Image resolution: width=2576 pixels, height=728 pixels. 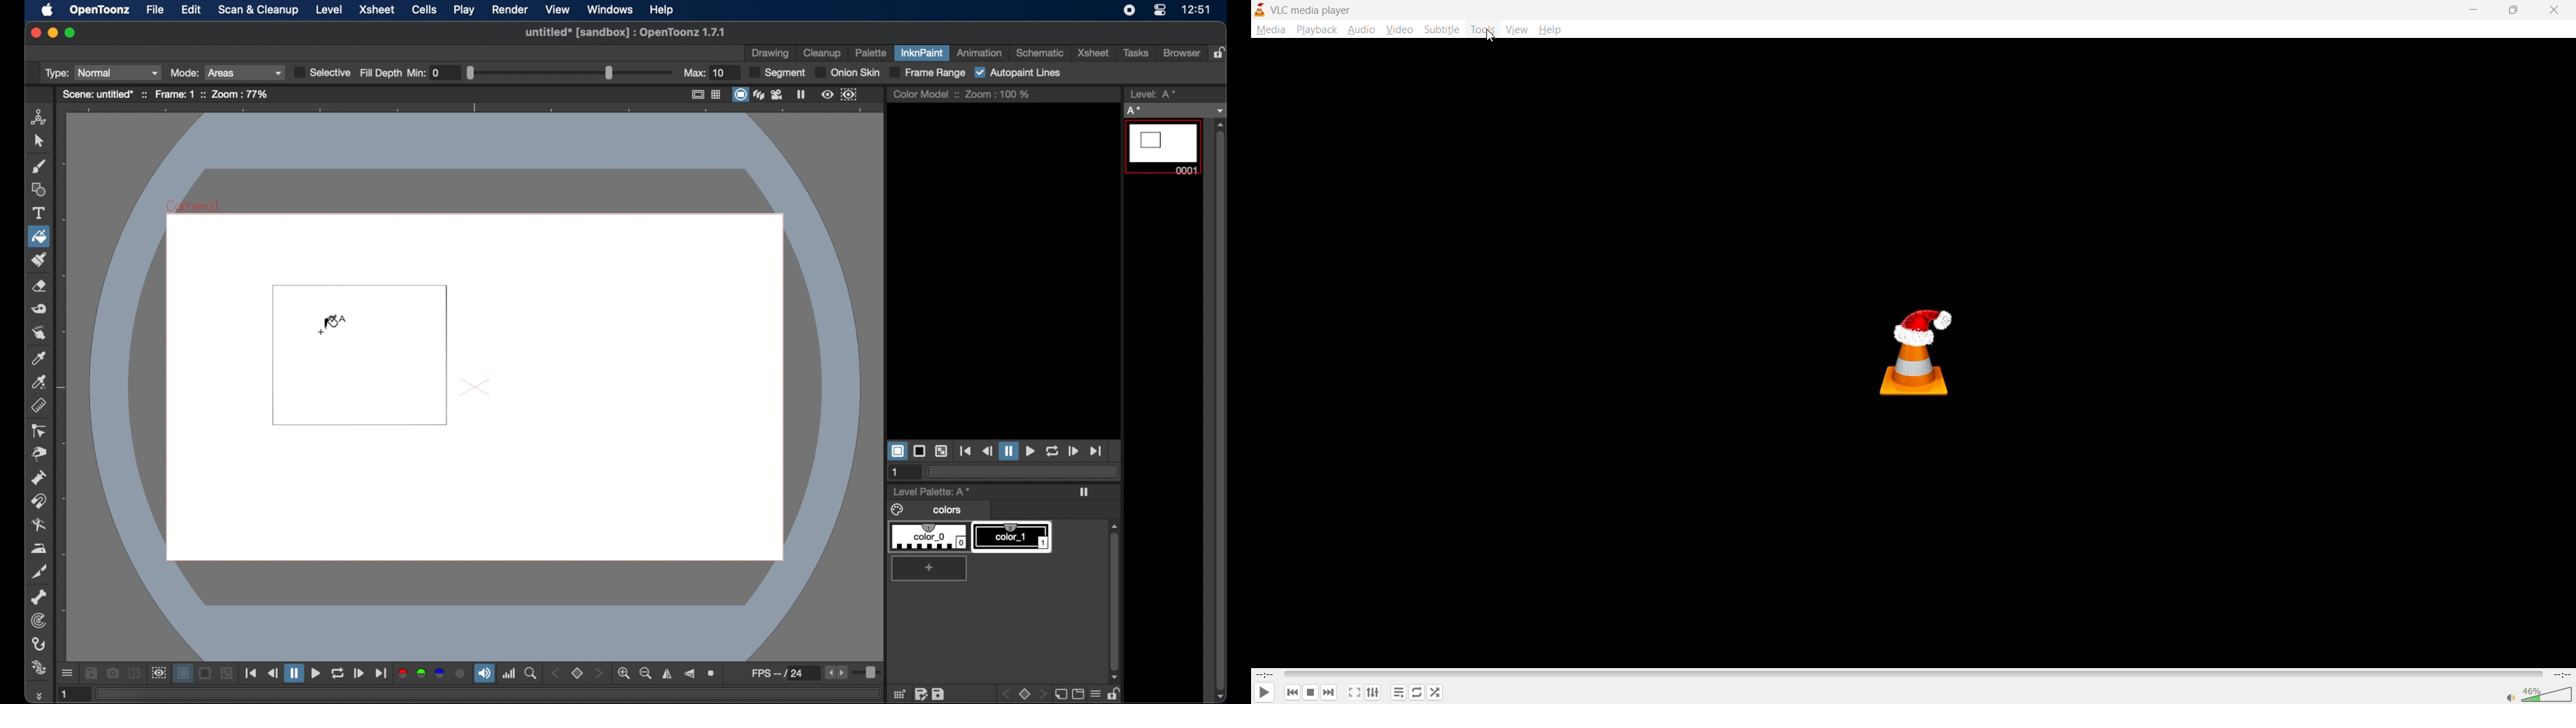 What do you see at coordinates (272, 673) in the screenshot?
I see `rewind` at bounding box center [272, 673].